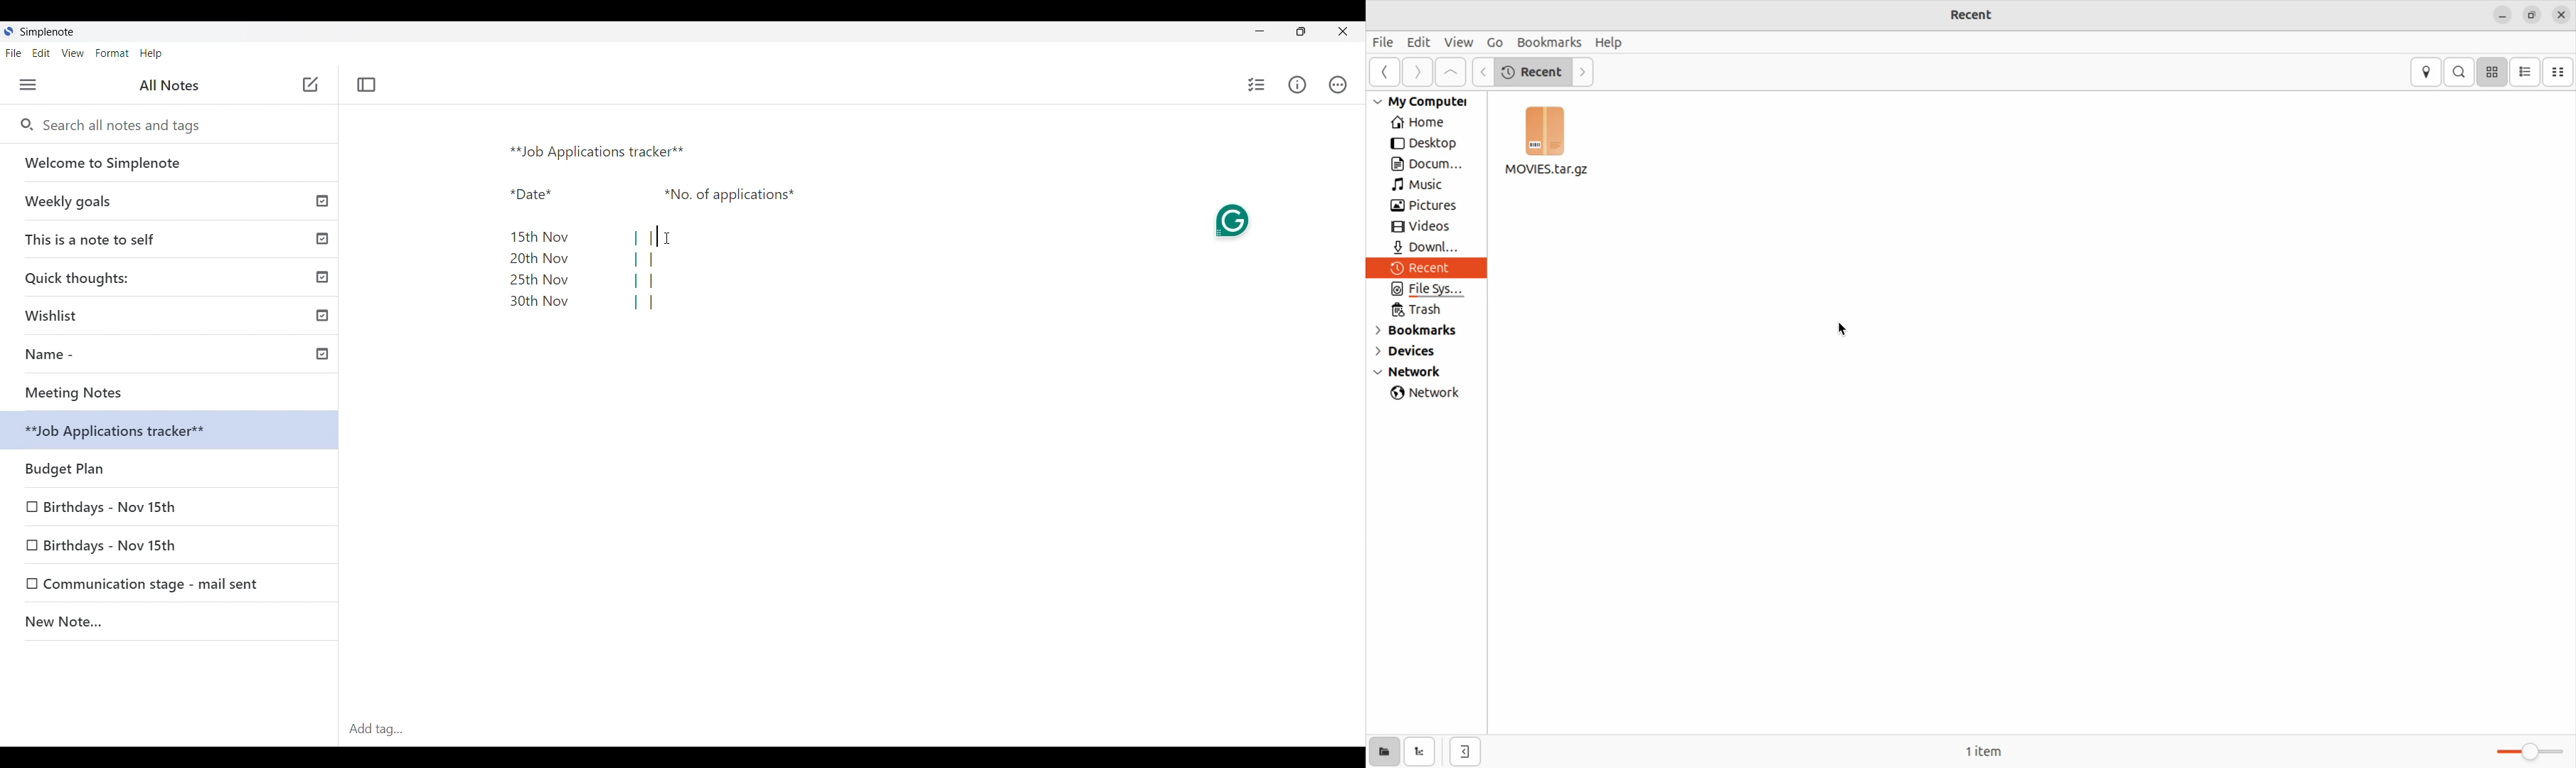 The width and height of the screenshot is (2576, 784). I want to click on next, so click(1587, 71).